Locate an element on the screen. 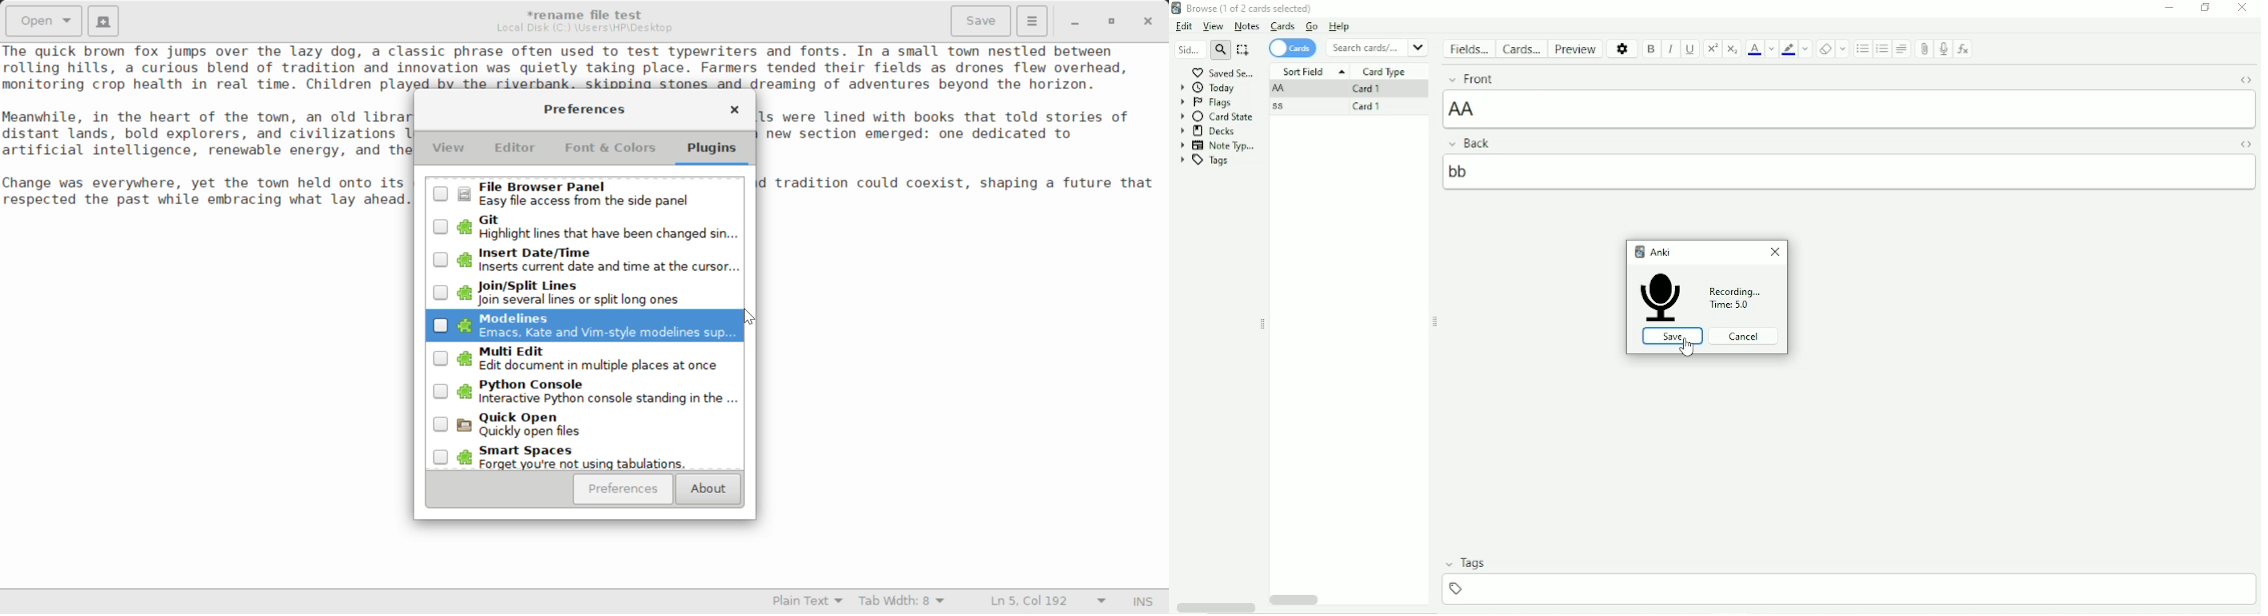 This screenshot has width=2268, height=616. Front is located at coordinates (1597, 79).